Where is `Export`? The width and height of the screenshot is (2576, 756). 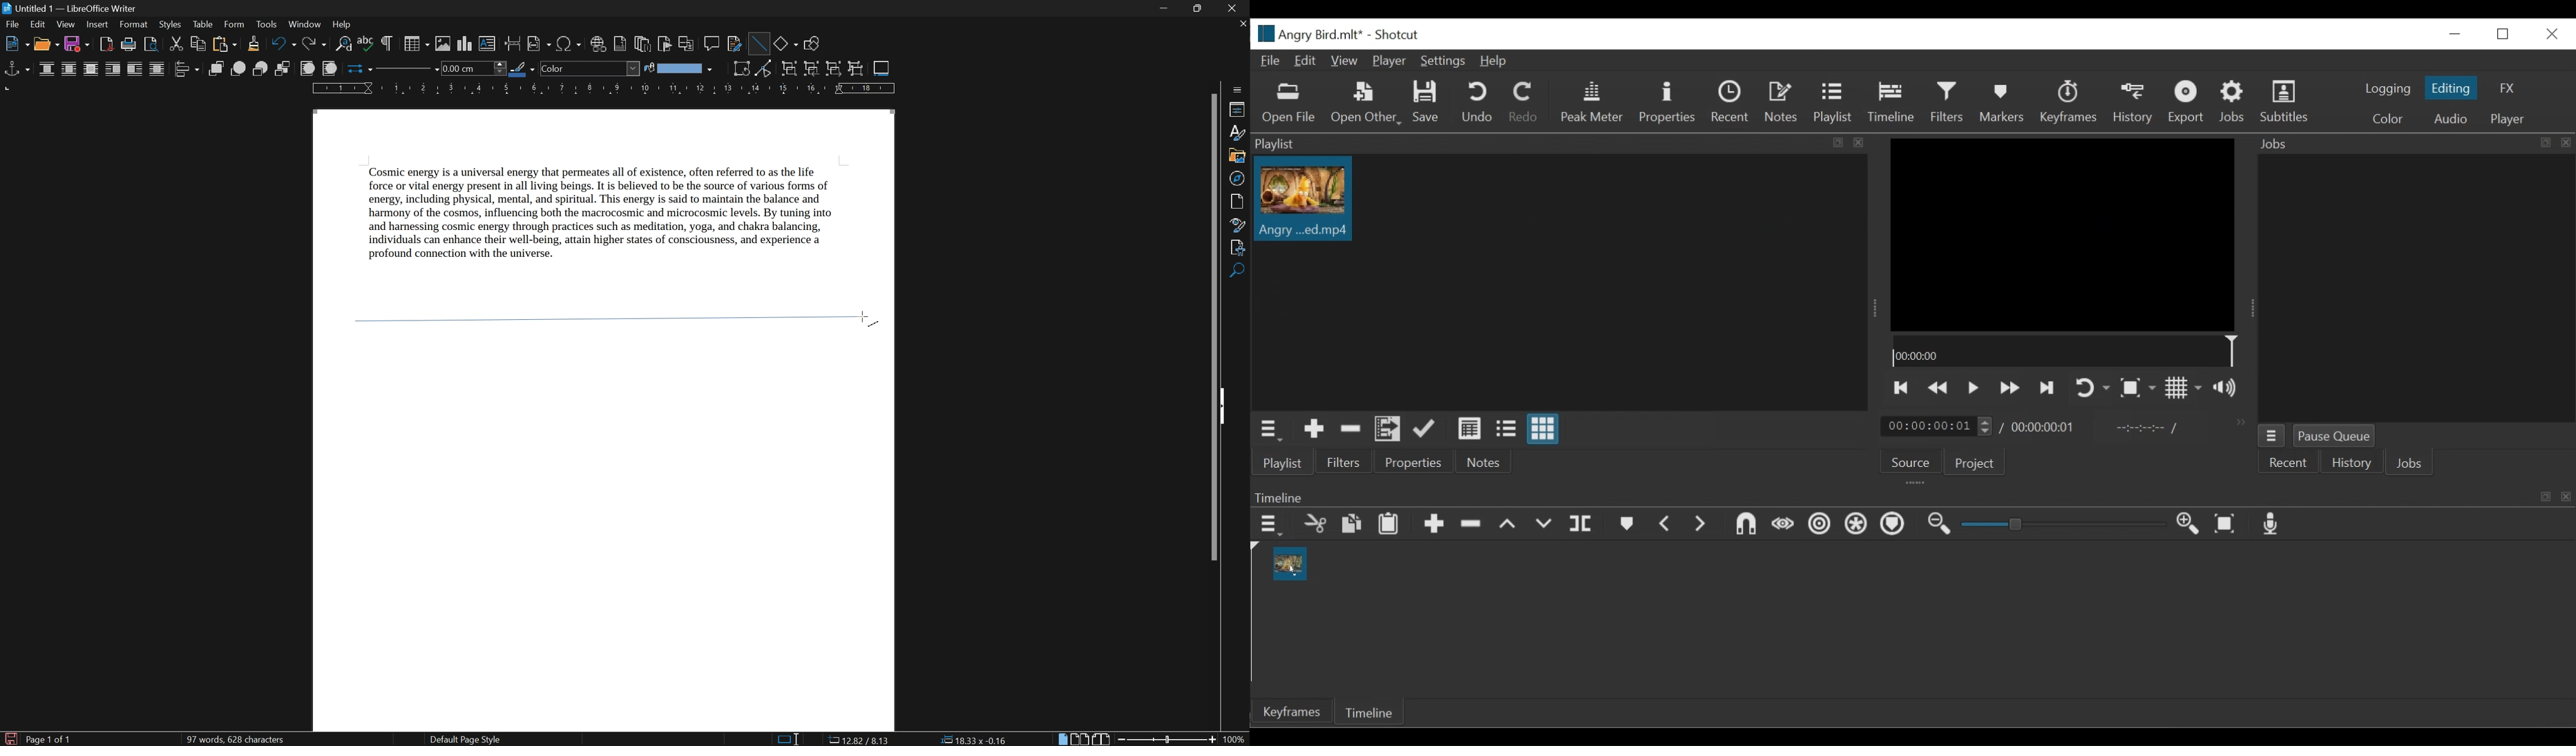
Export is located at coordinates (2186, 104).